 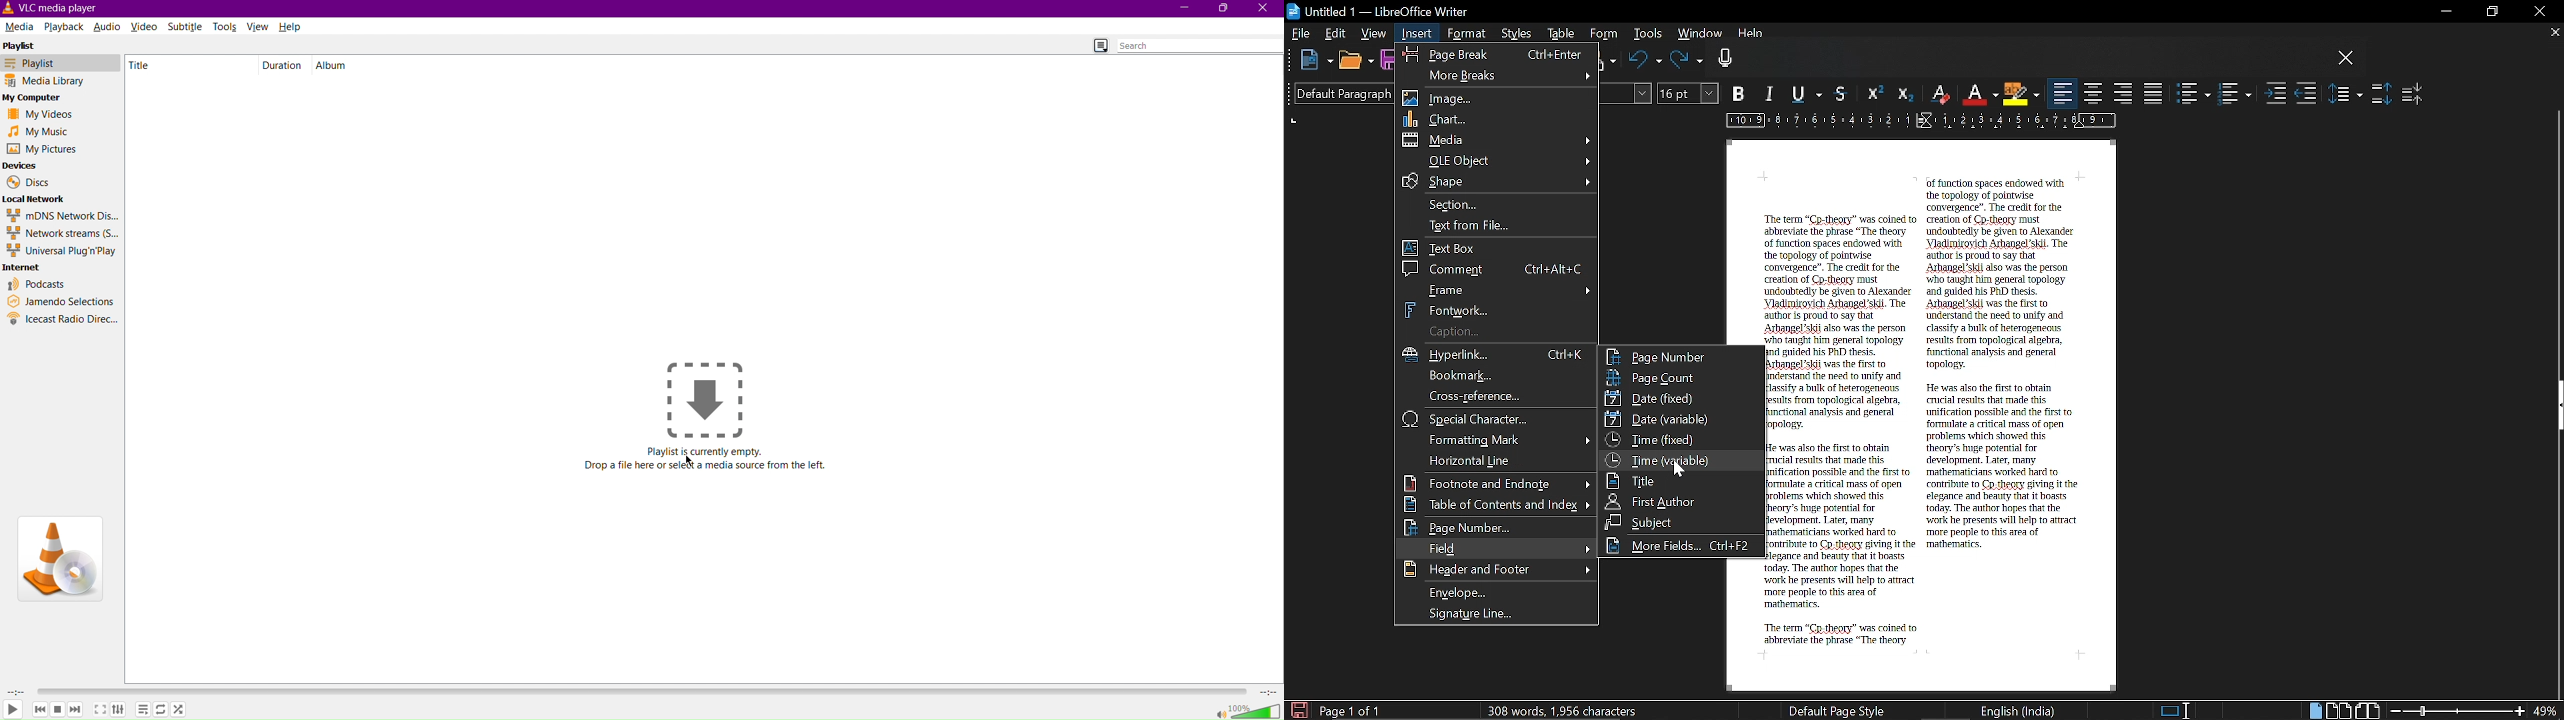 I want to click on My Pictures, so click(x=46, y=150).